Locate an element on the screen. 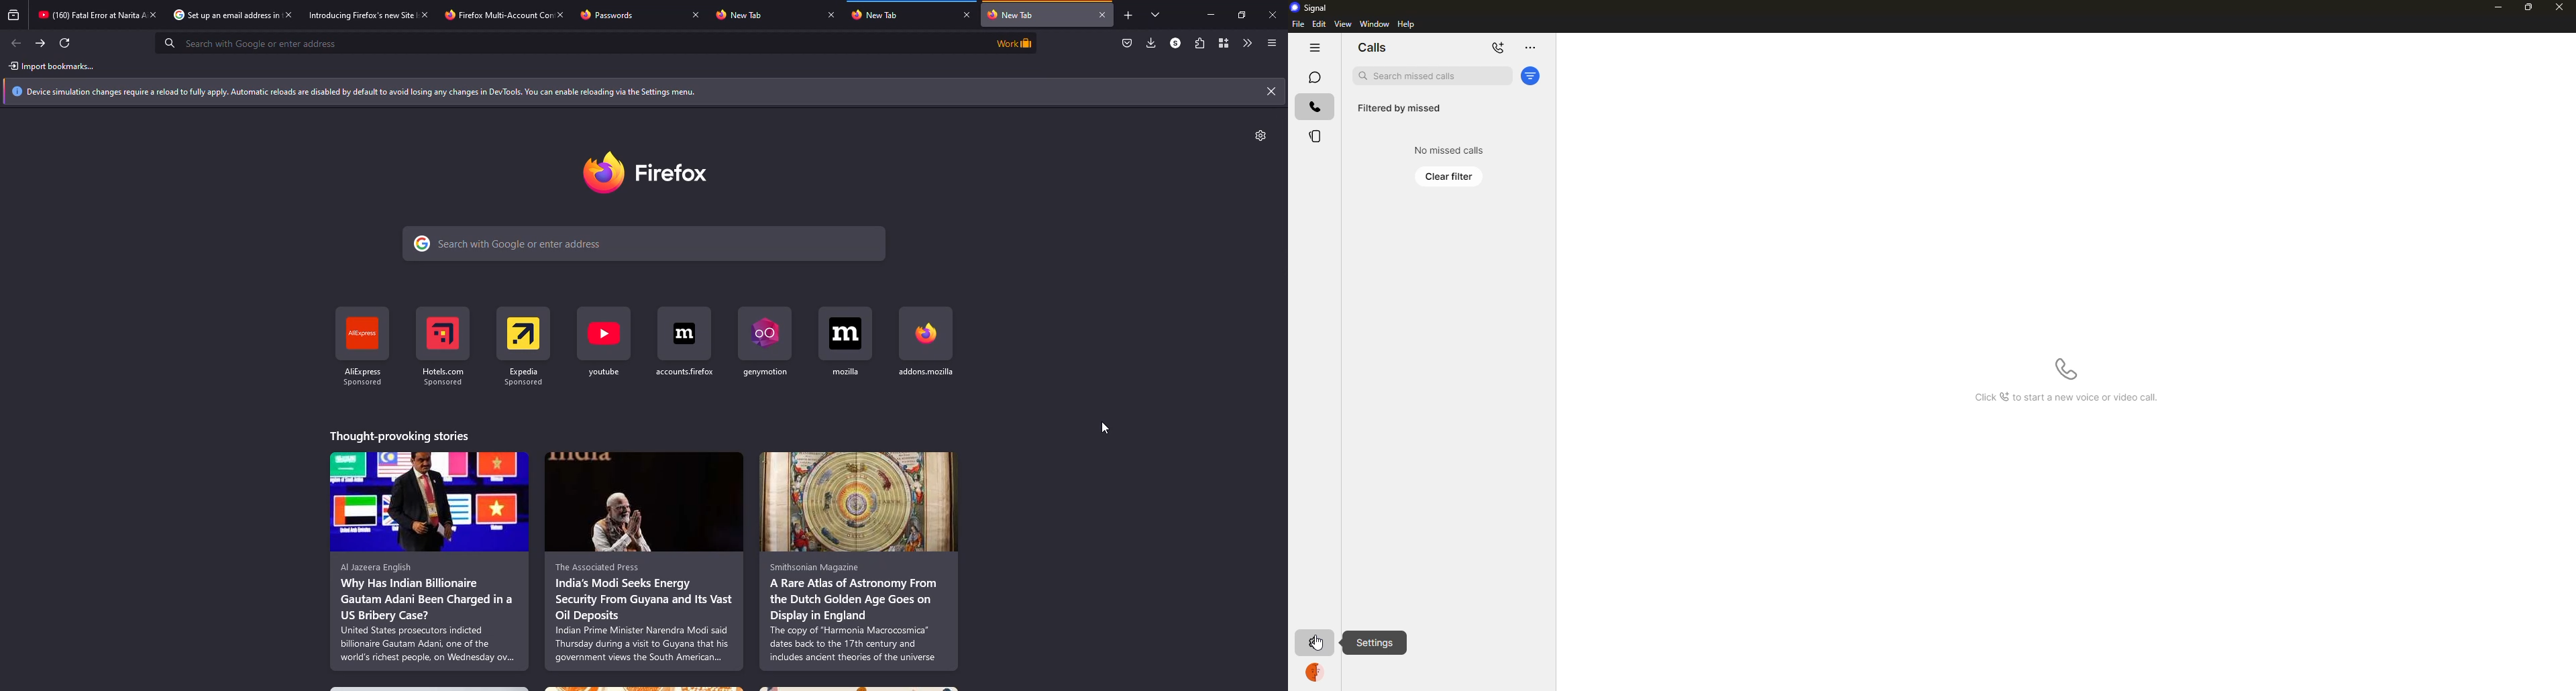  no missed calls is located at coordinates (1450, 150).